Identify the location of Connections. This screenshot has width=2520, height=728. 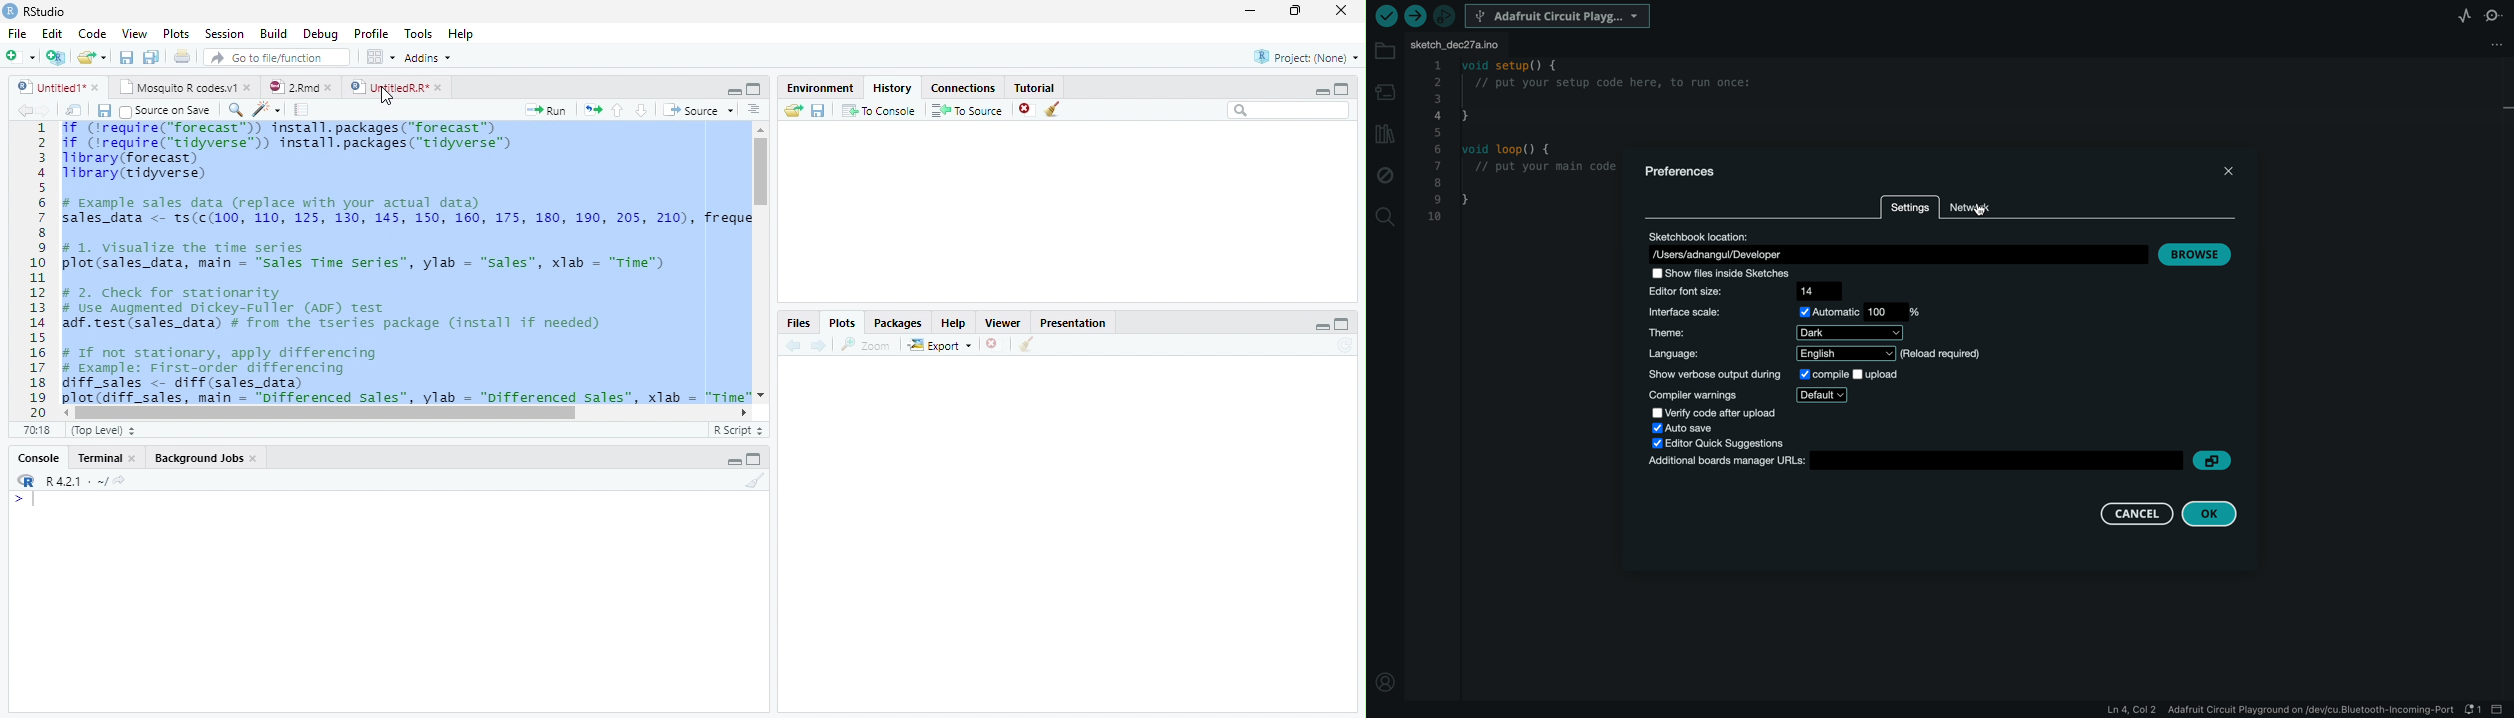
(963, 88).